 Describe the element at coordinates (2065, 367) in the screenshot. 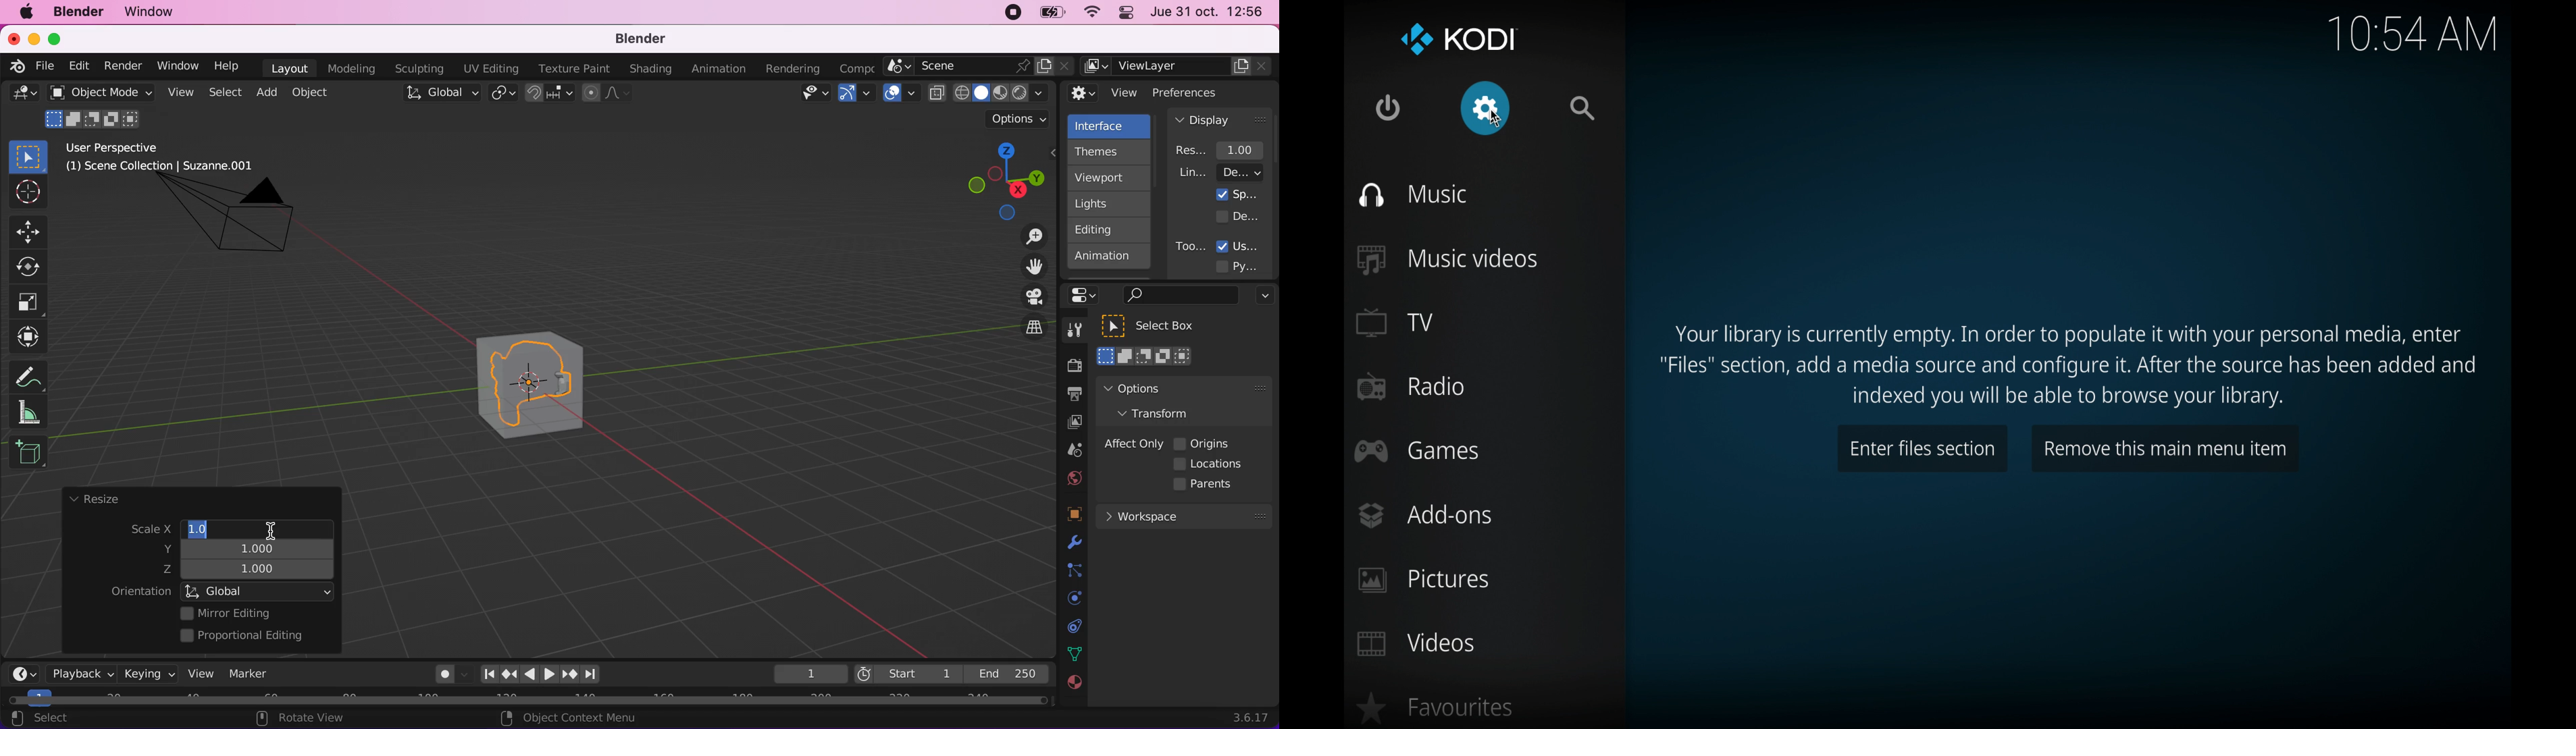

I see `instructions to populate media library` at that location.